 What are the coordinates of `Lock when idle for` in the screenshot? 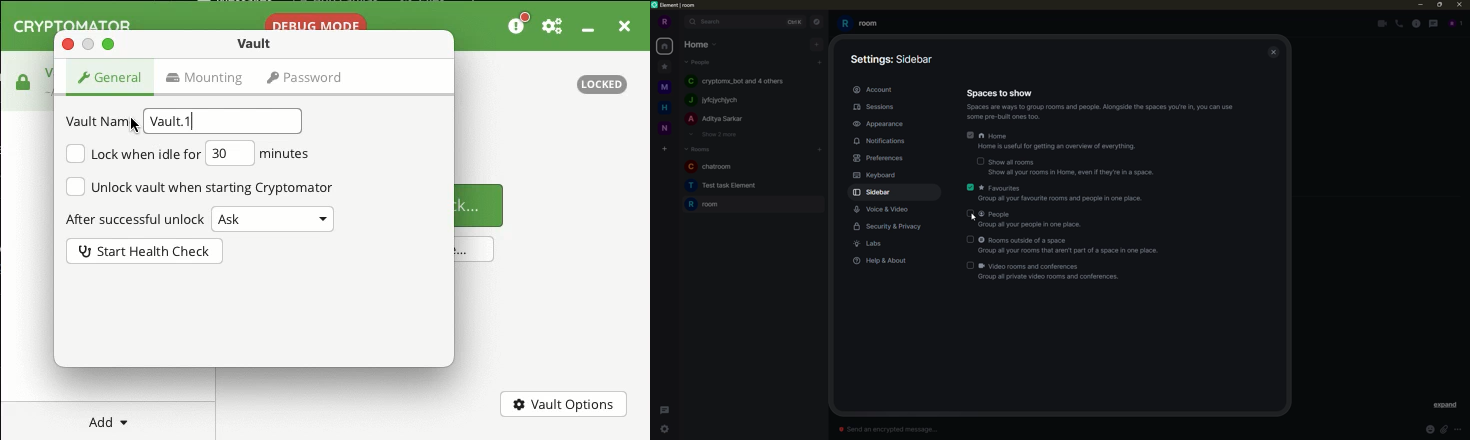 It's located at (132, 154).